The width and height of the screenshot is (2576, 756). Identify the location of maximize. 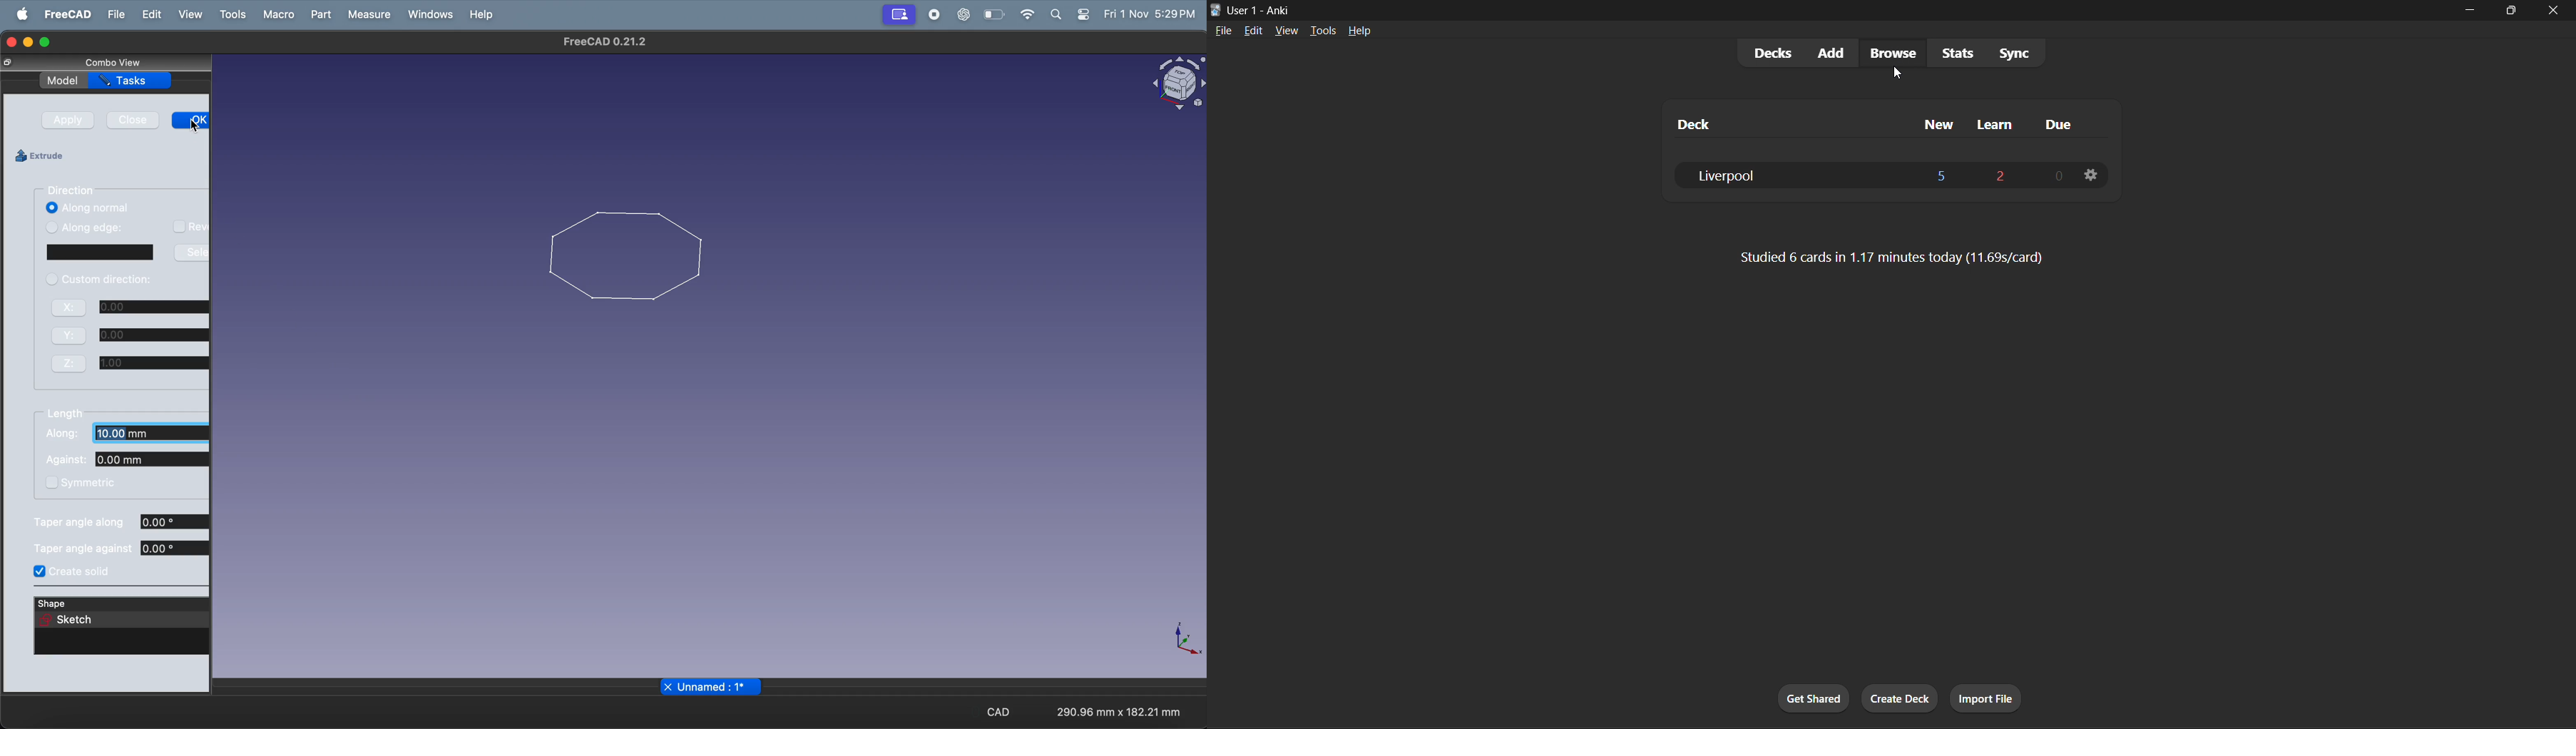
(2510, 11).